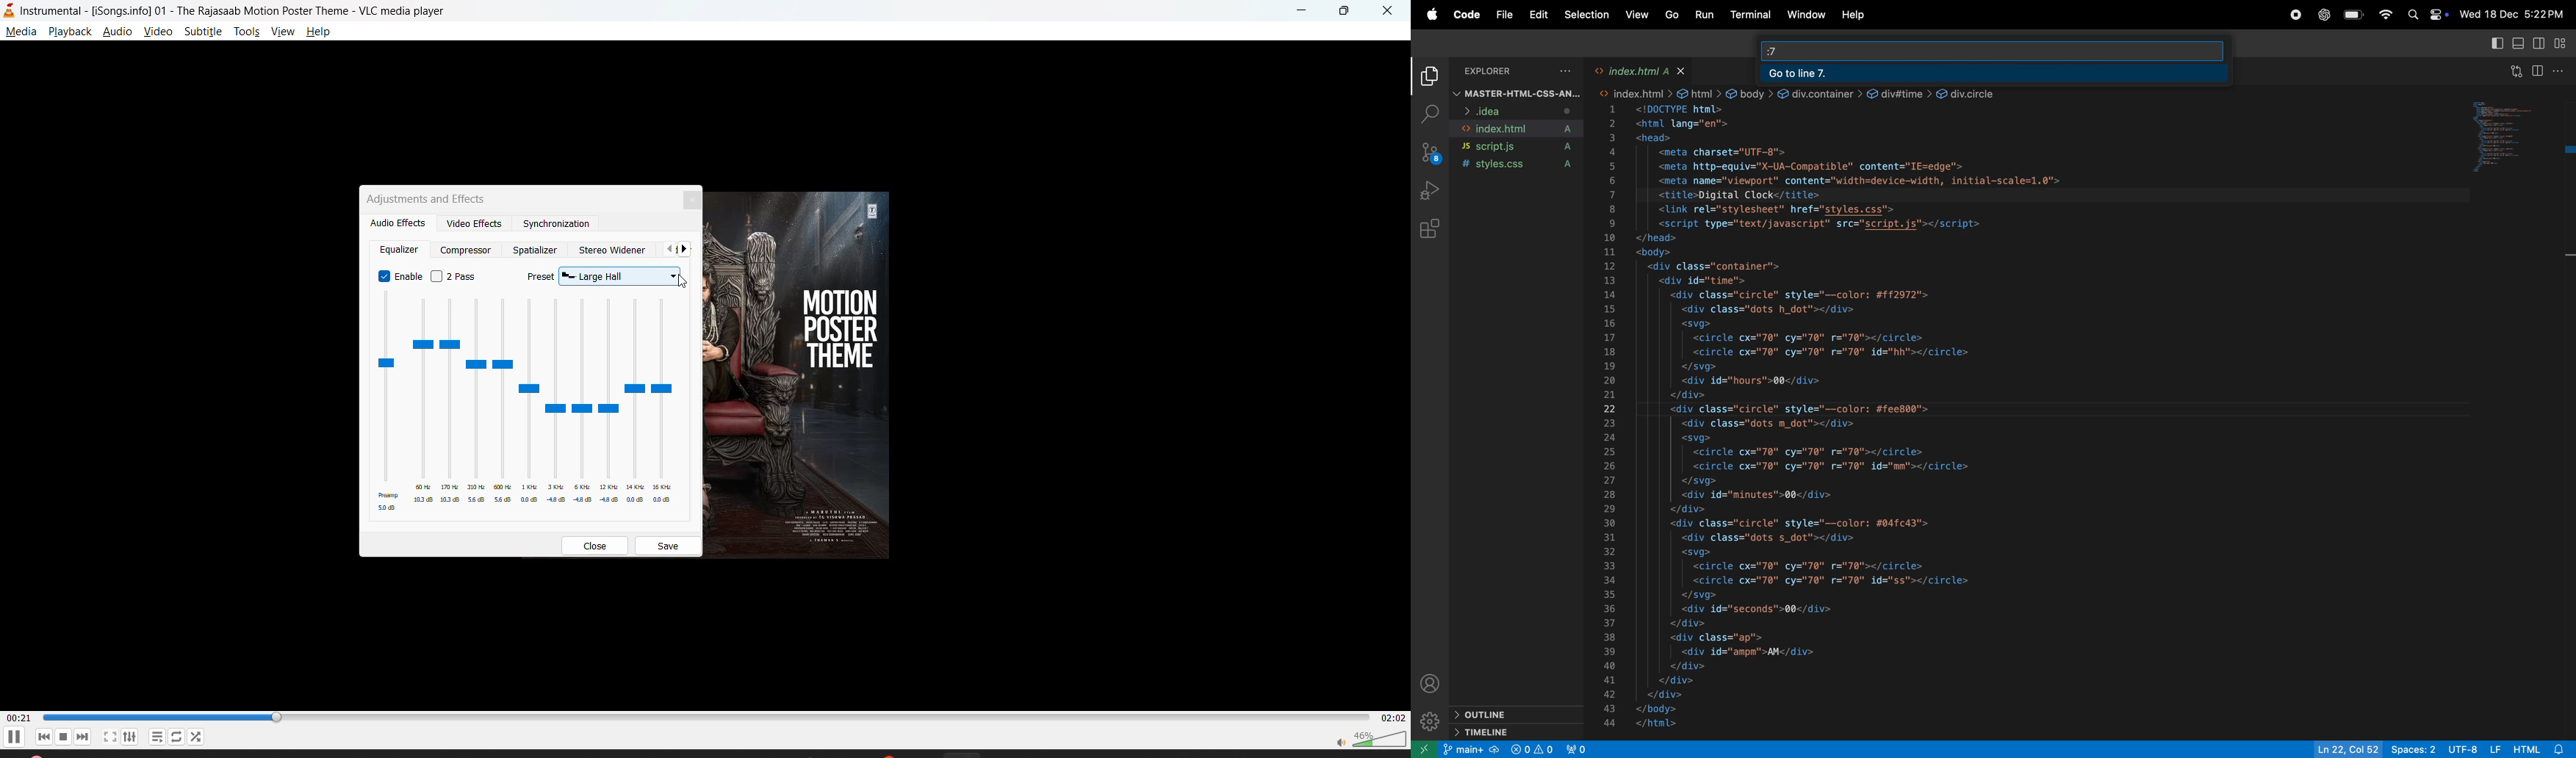  I want to click on help, so click(323, 32).